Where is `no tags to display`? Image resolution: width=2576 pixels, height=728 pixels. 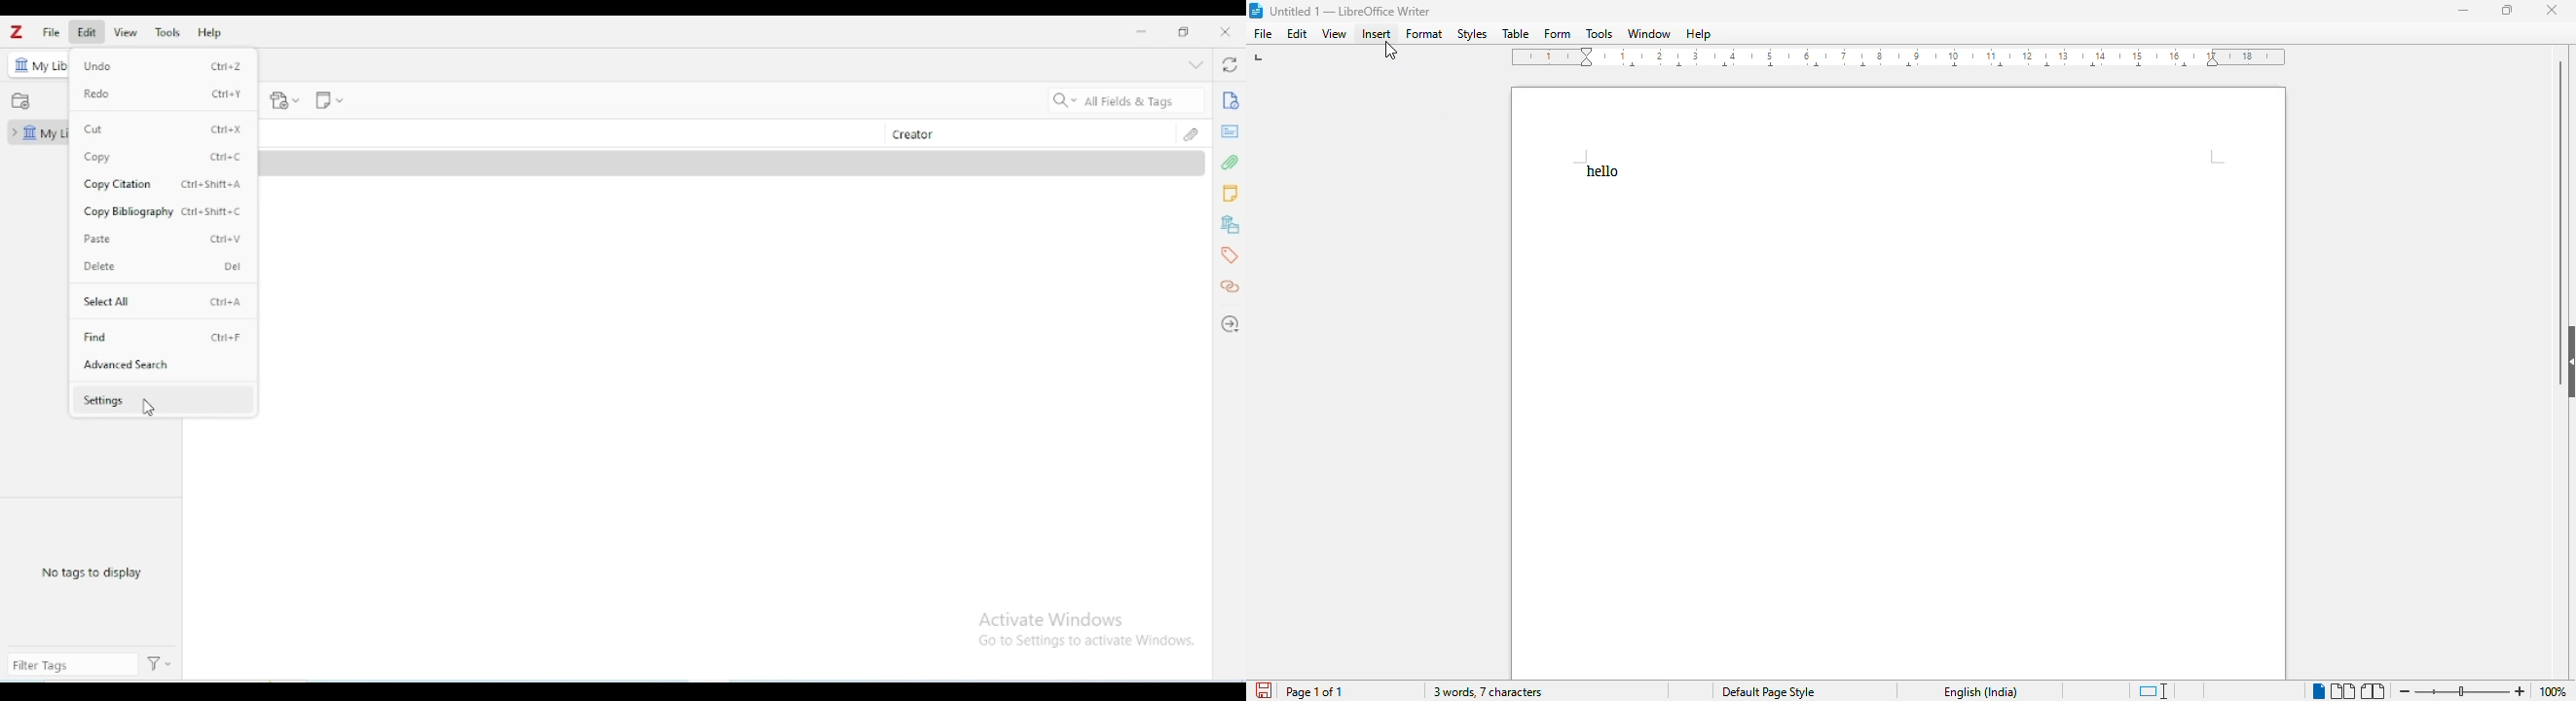
no tags to display is located at coordinates (92, 572).